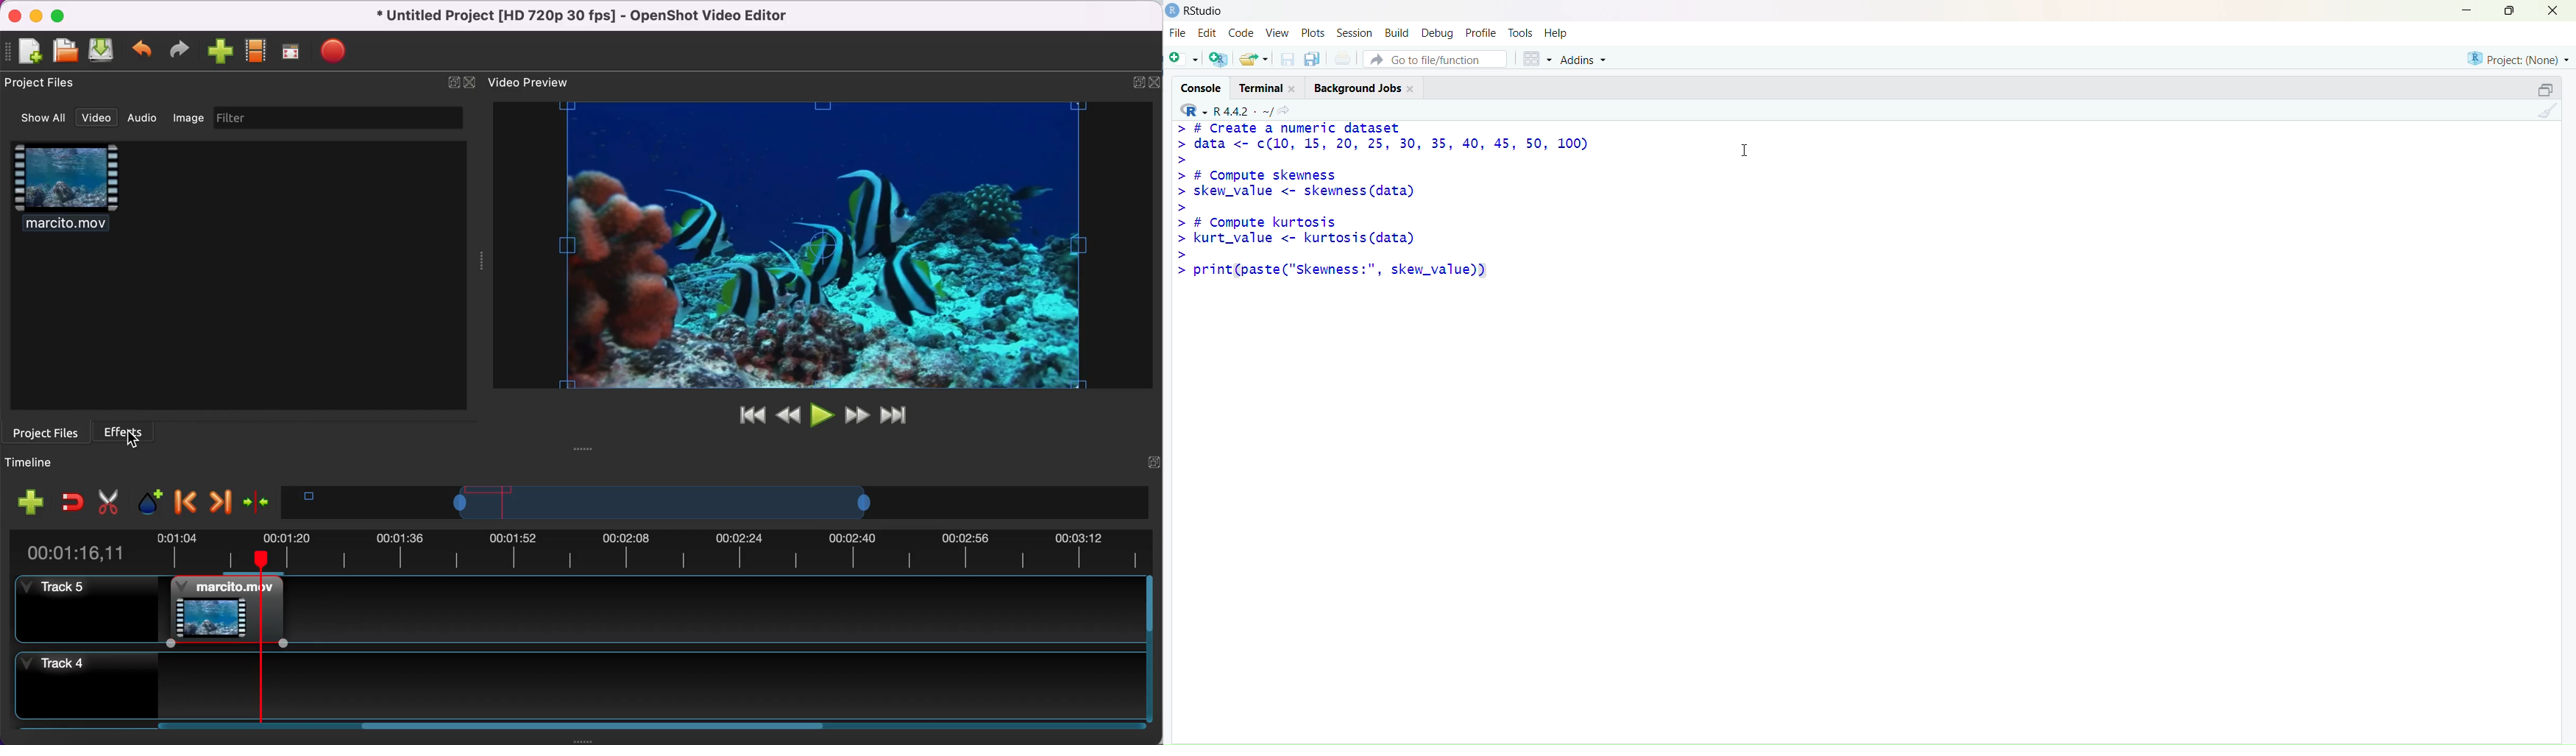 This screenshot has height=756, width=2576. Describe the element at coordinates (1286, 60) in the screenshot. I see `Save current document (Ctrl + S)` at that location.